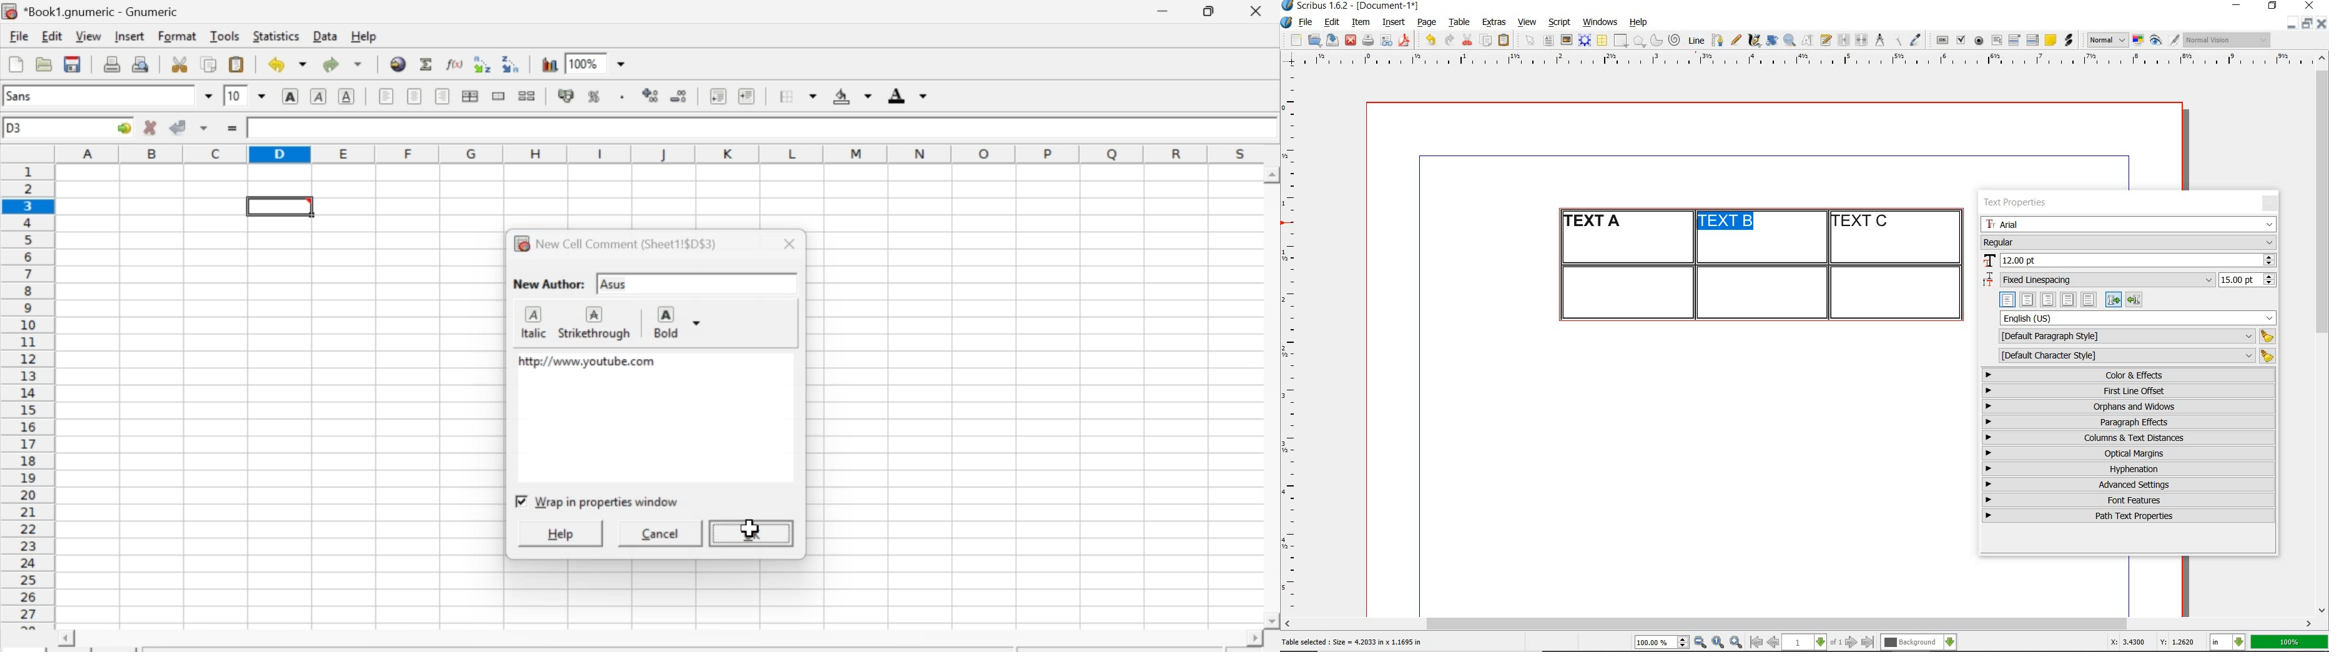  Describe the element at coordinates (1331, 40) in the screenshot. I see `save` at that location.